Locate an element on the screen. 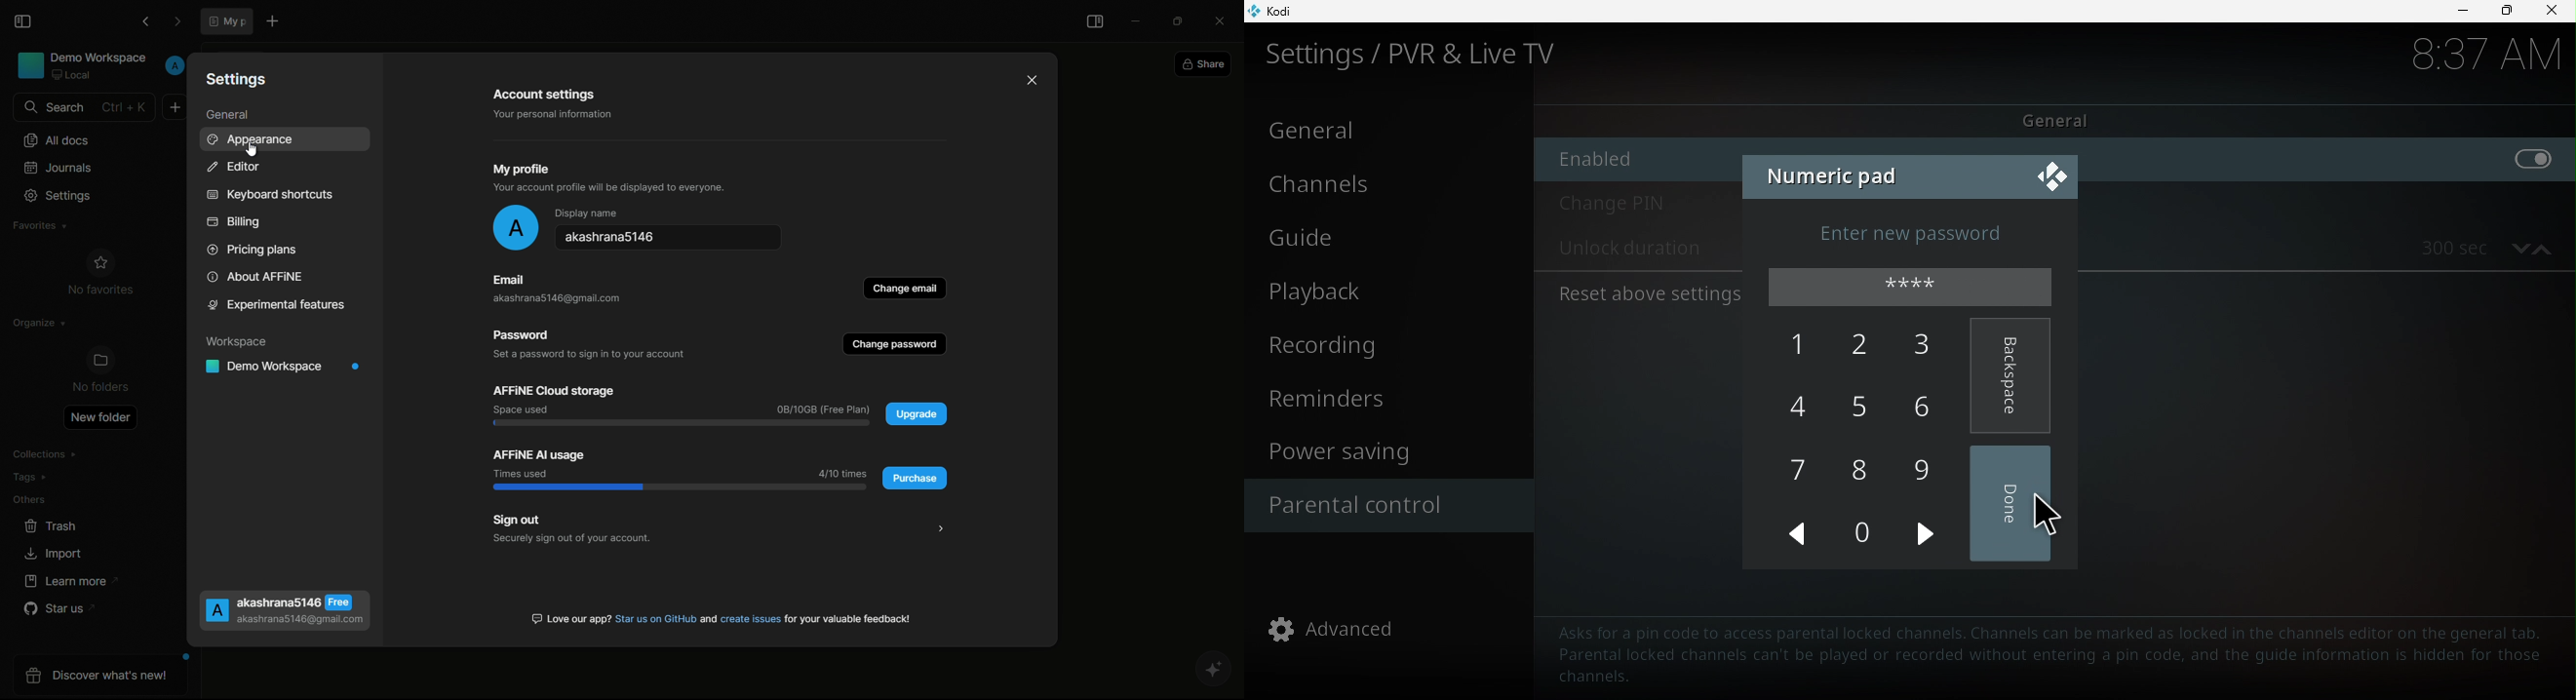 The height and width of the screenshot is (700, 2576). billing is located at coordinates (234, 222).